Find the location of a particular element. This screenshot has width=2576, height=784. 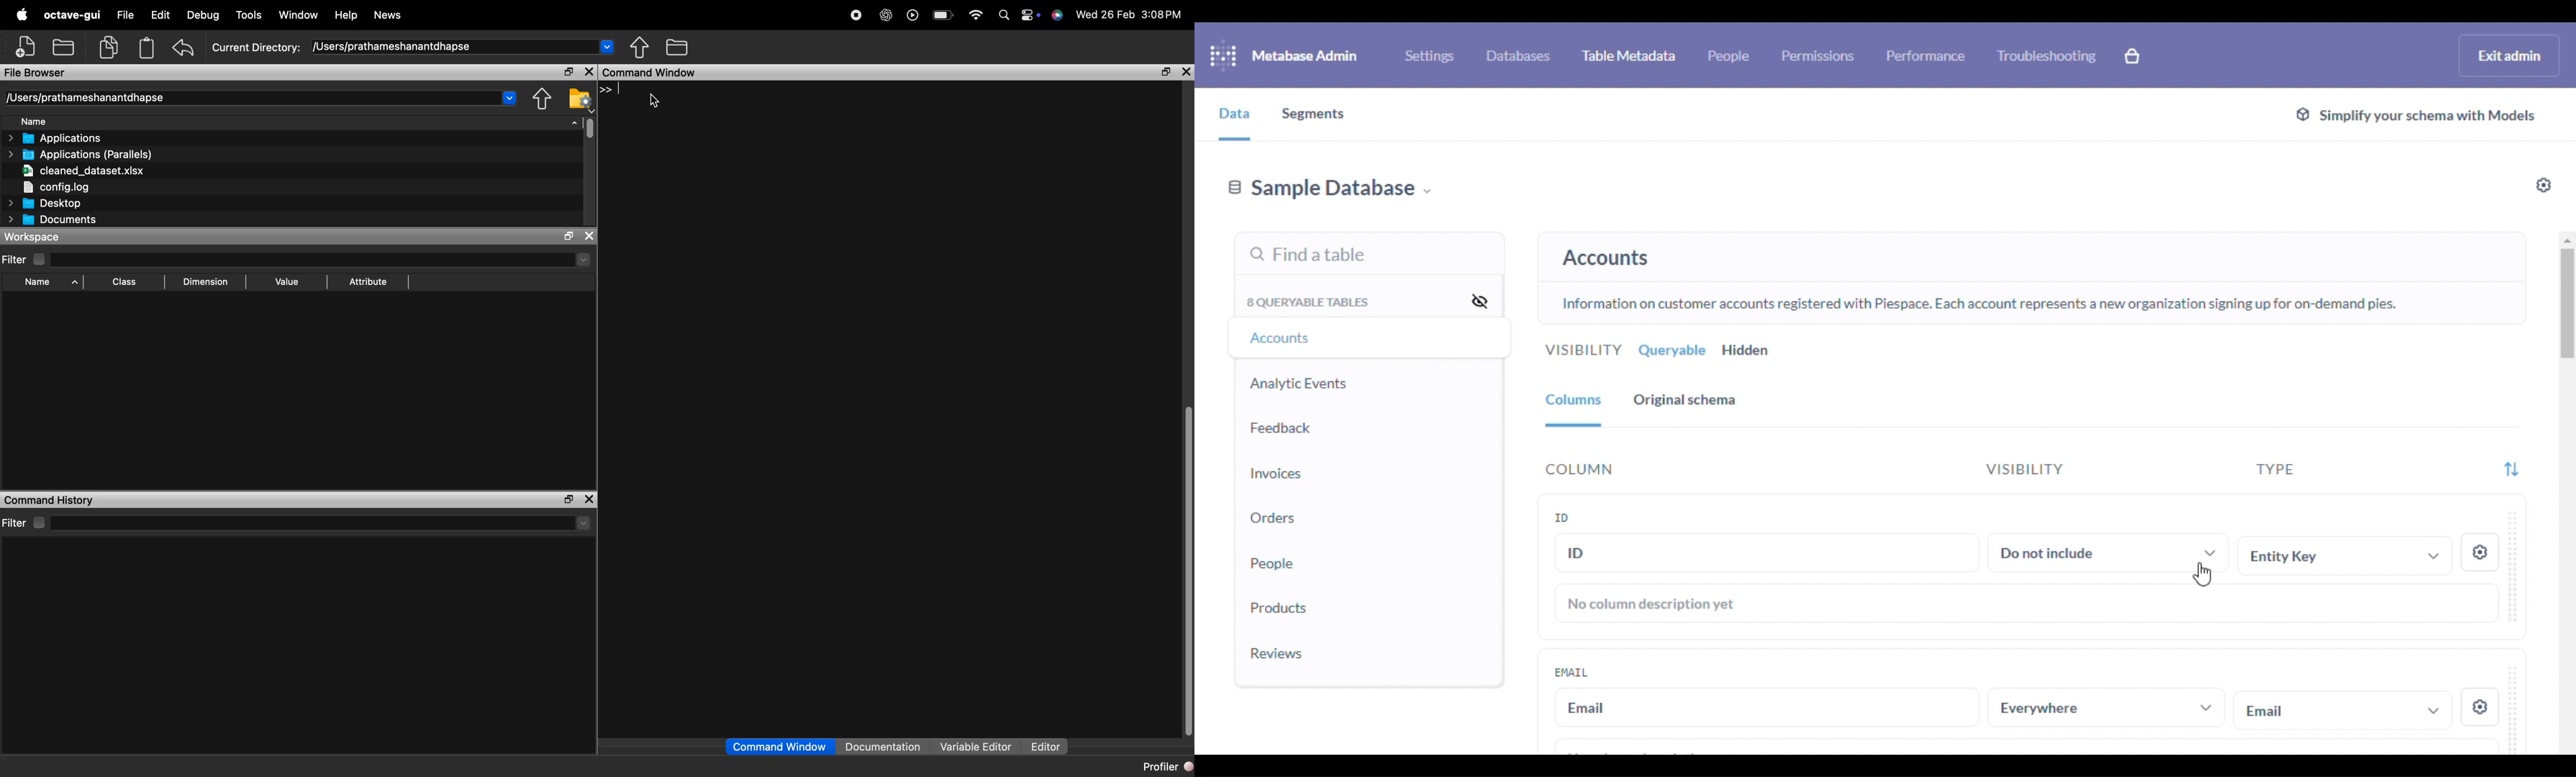

search is located at coordinates (1003, 15).